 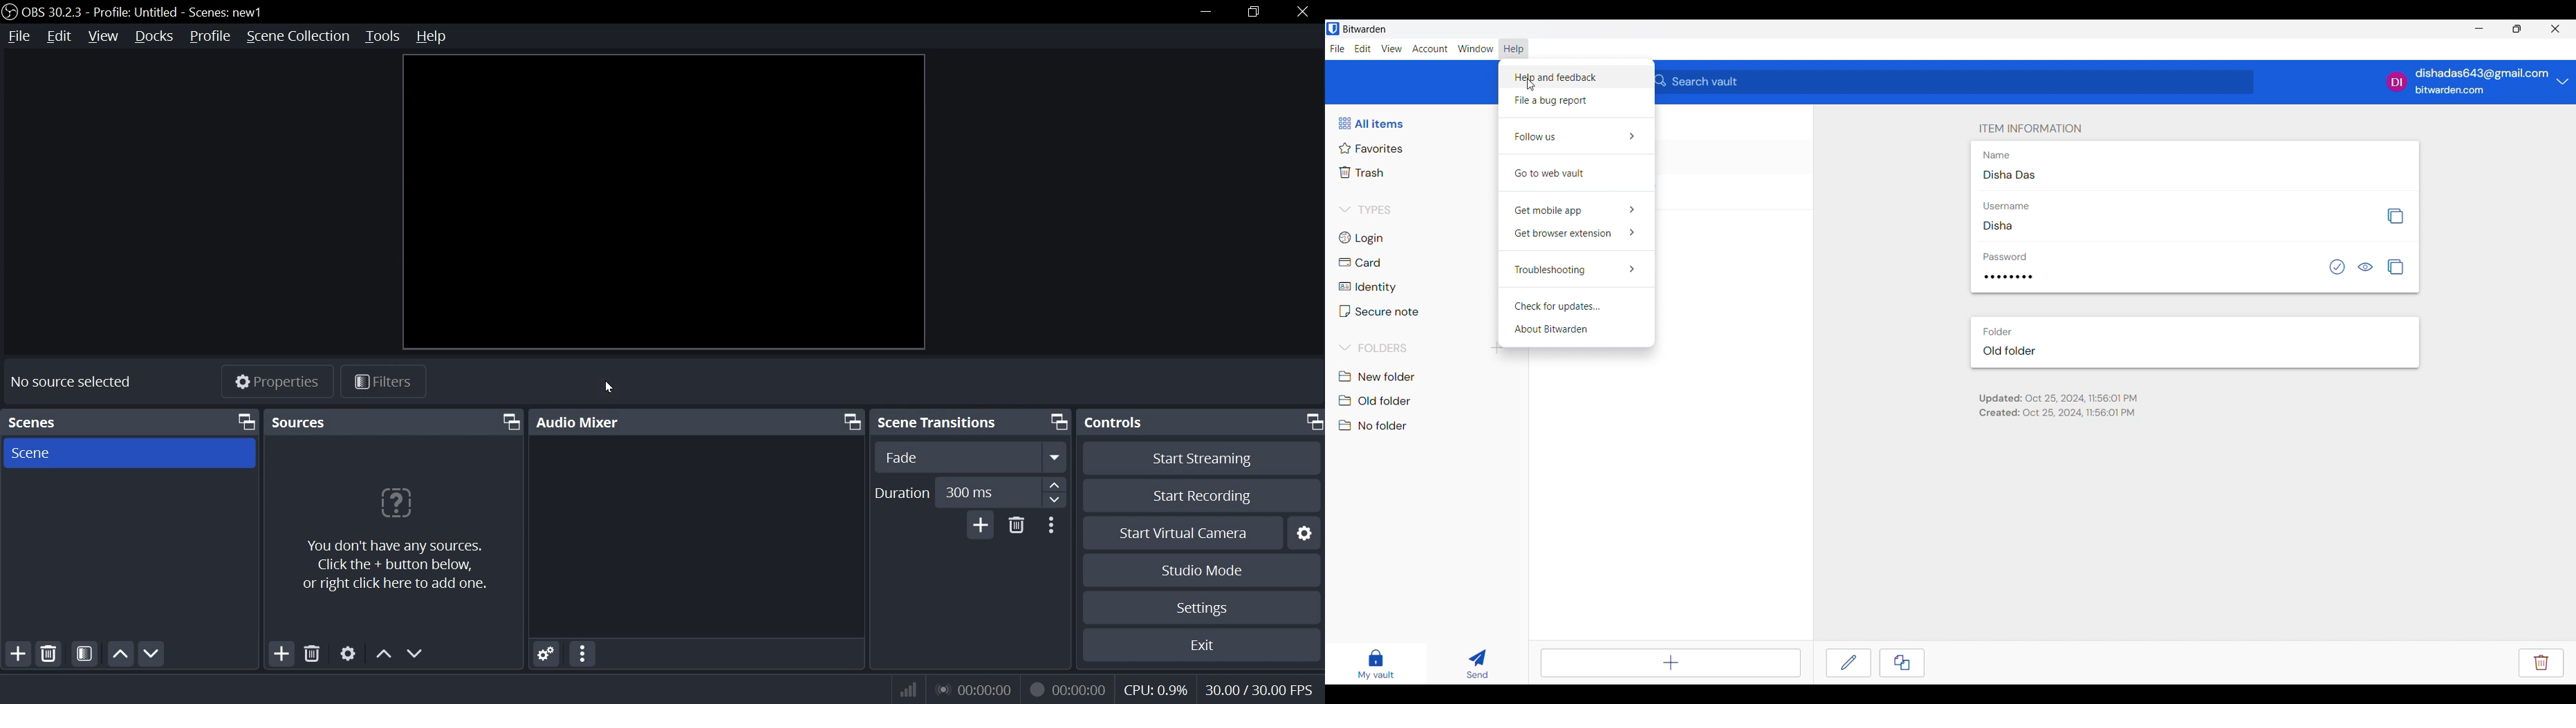 What do you see at coordinates (120, 653) in the screenshot?
I see `move up scene` at bounding box center [120, 653].